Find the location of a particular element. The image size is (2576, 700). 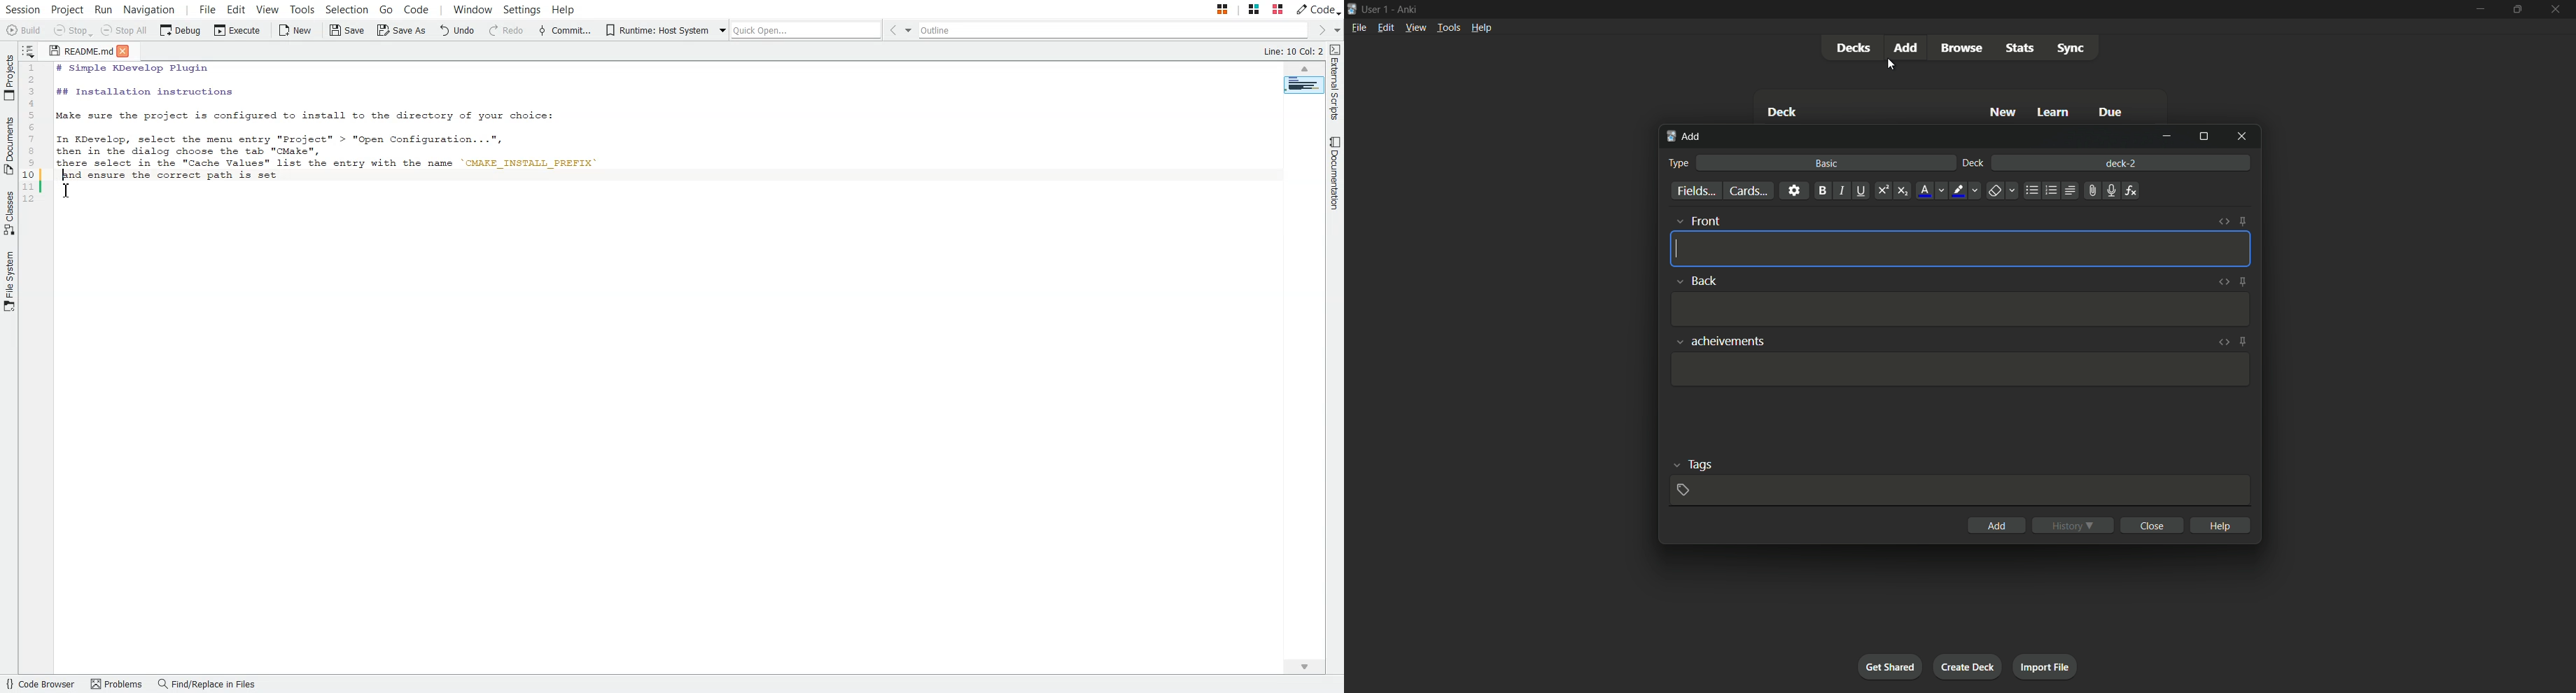

italic is located at coordinates (1841, 191).